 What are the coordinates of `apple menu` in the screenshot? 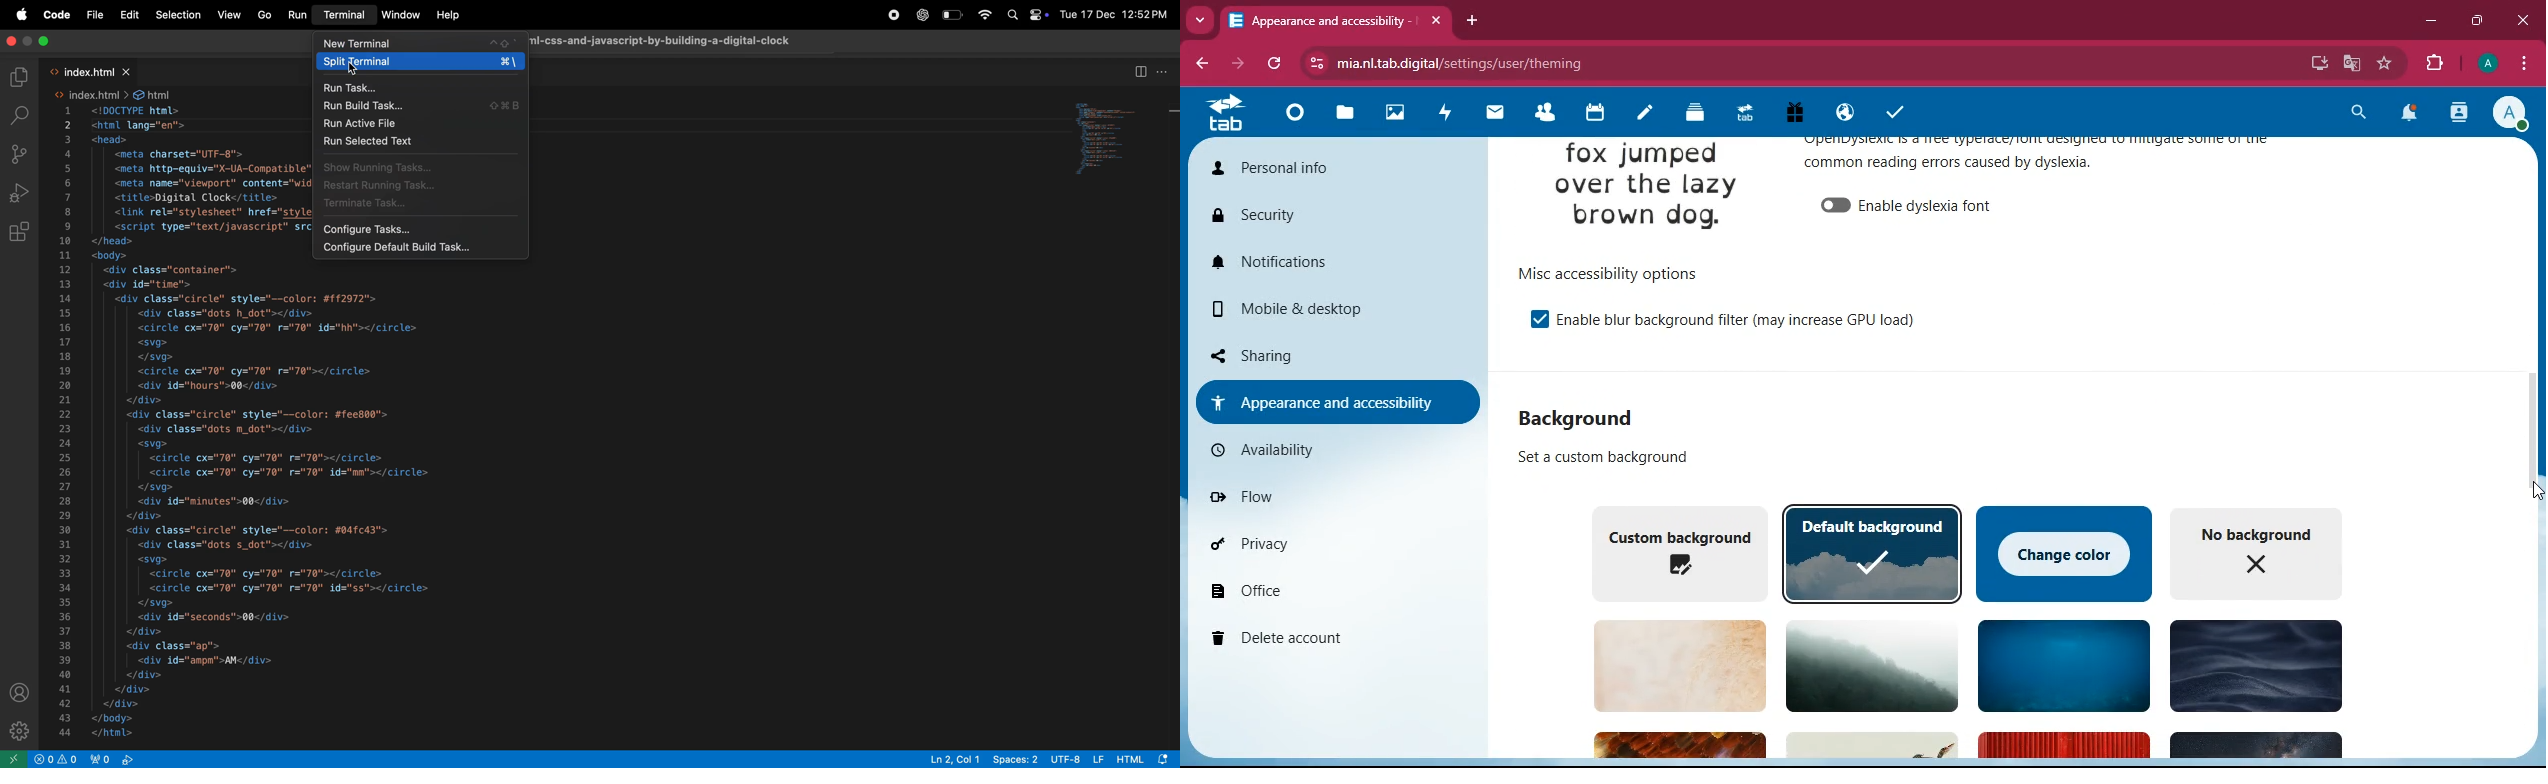 It's located at (20, 15).